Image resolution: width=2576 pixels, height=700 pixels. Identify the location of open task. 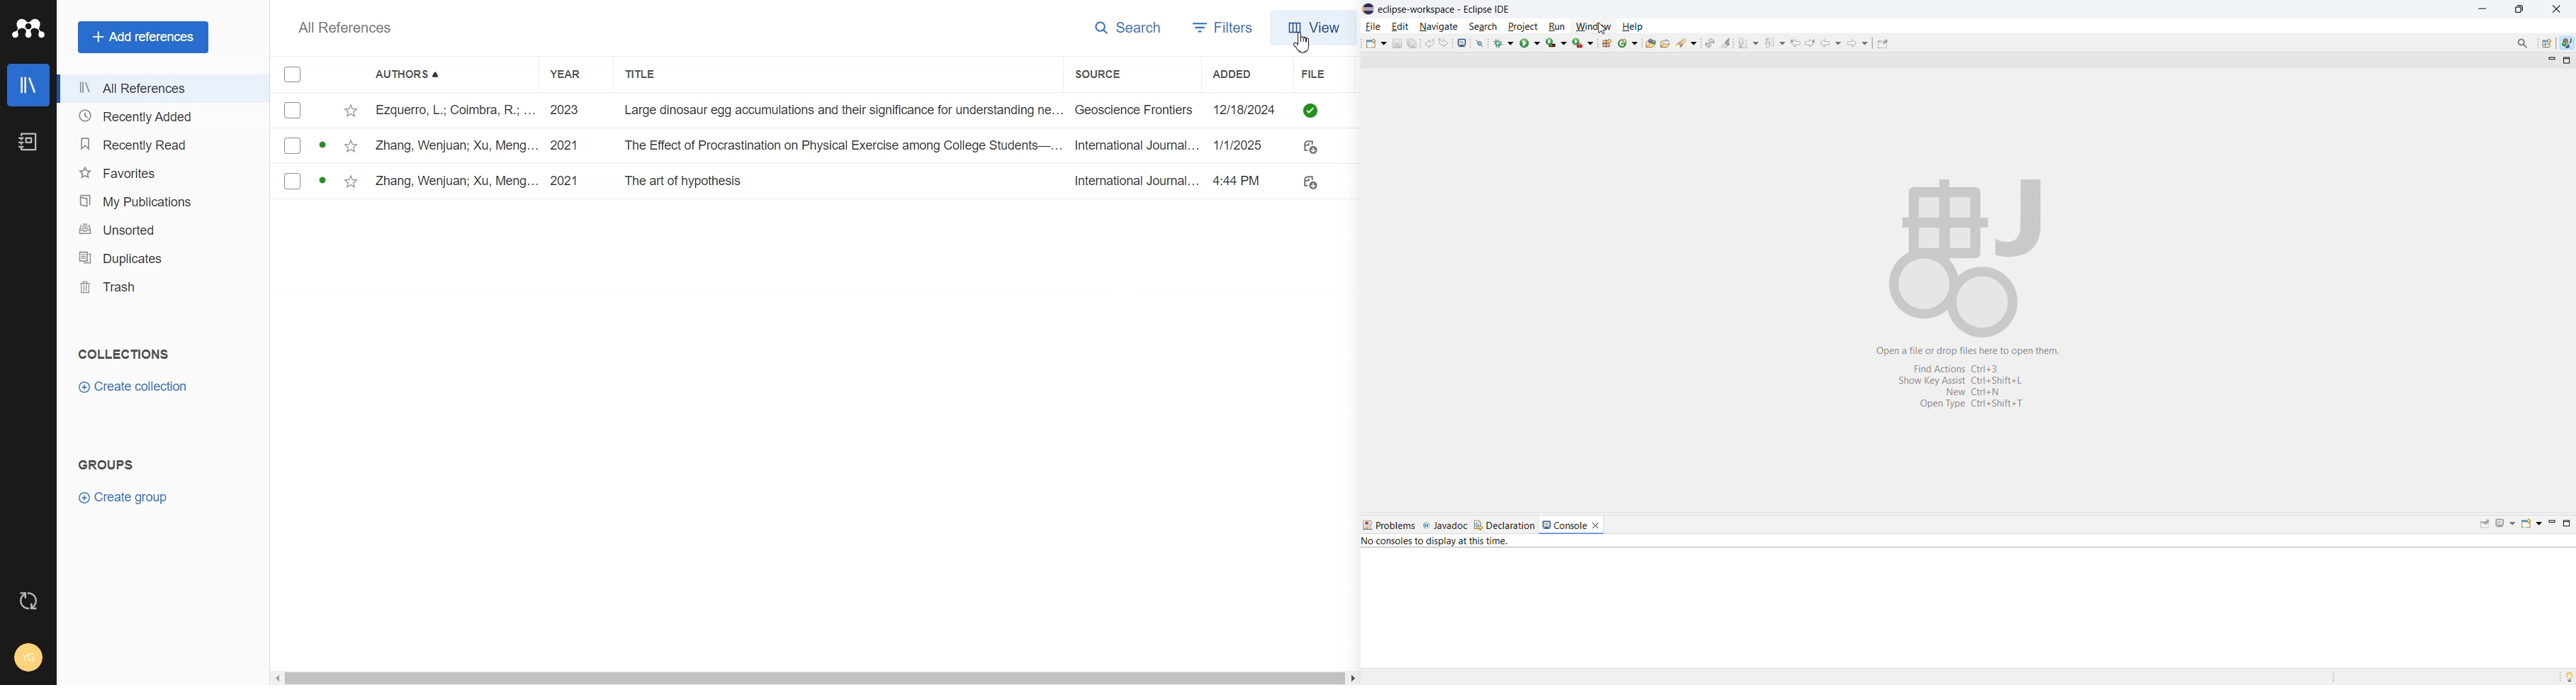
(1666, 42).